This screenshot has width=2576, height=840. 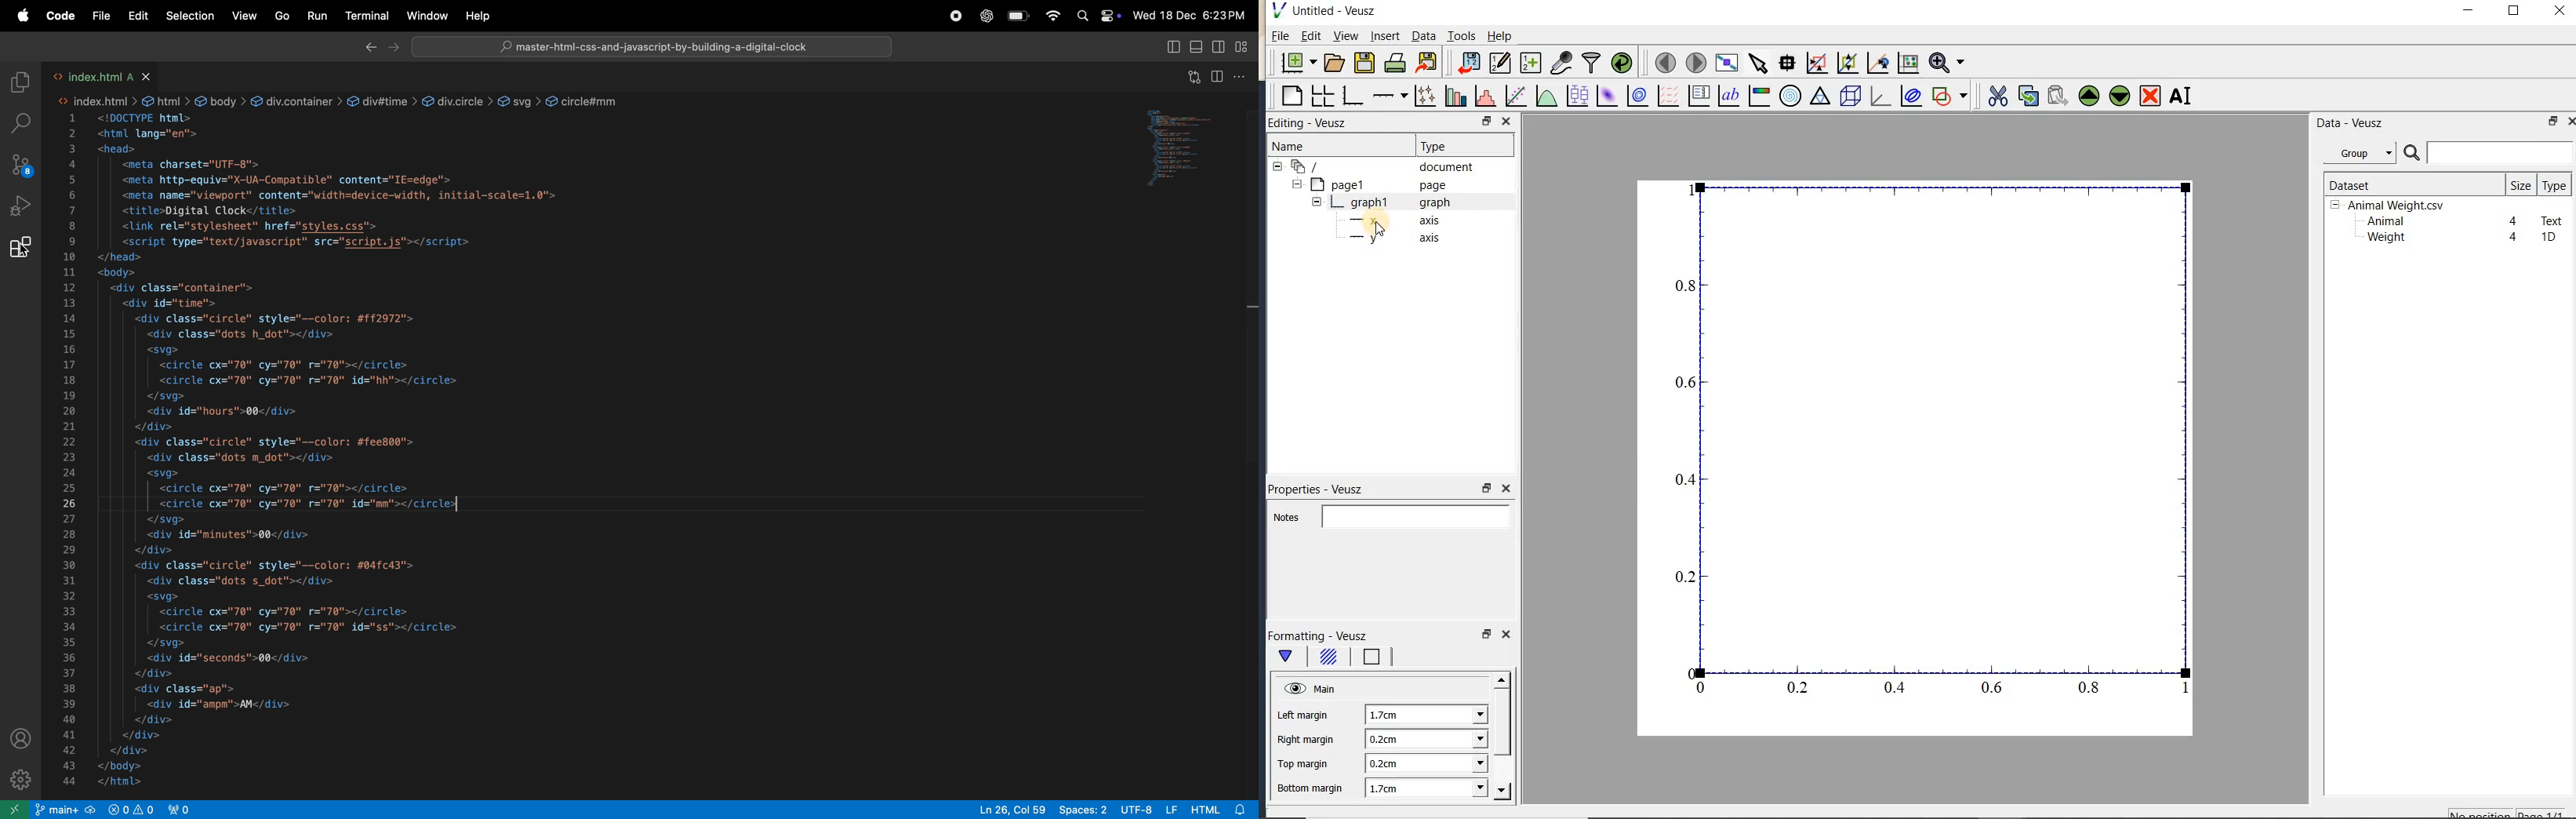 What do you see at coordinates (2571, 122) in the screenshot?
I see `close` at bounding box center [2571, 122].